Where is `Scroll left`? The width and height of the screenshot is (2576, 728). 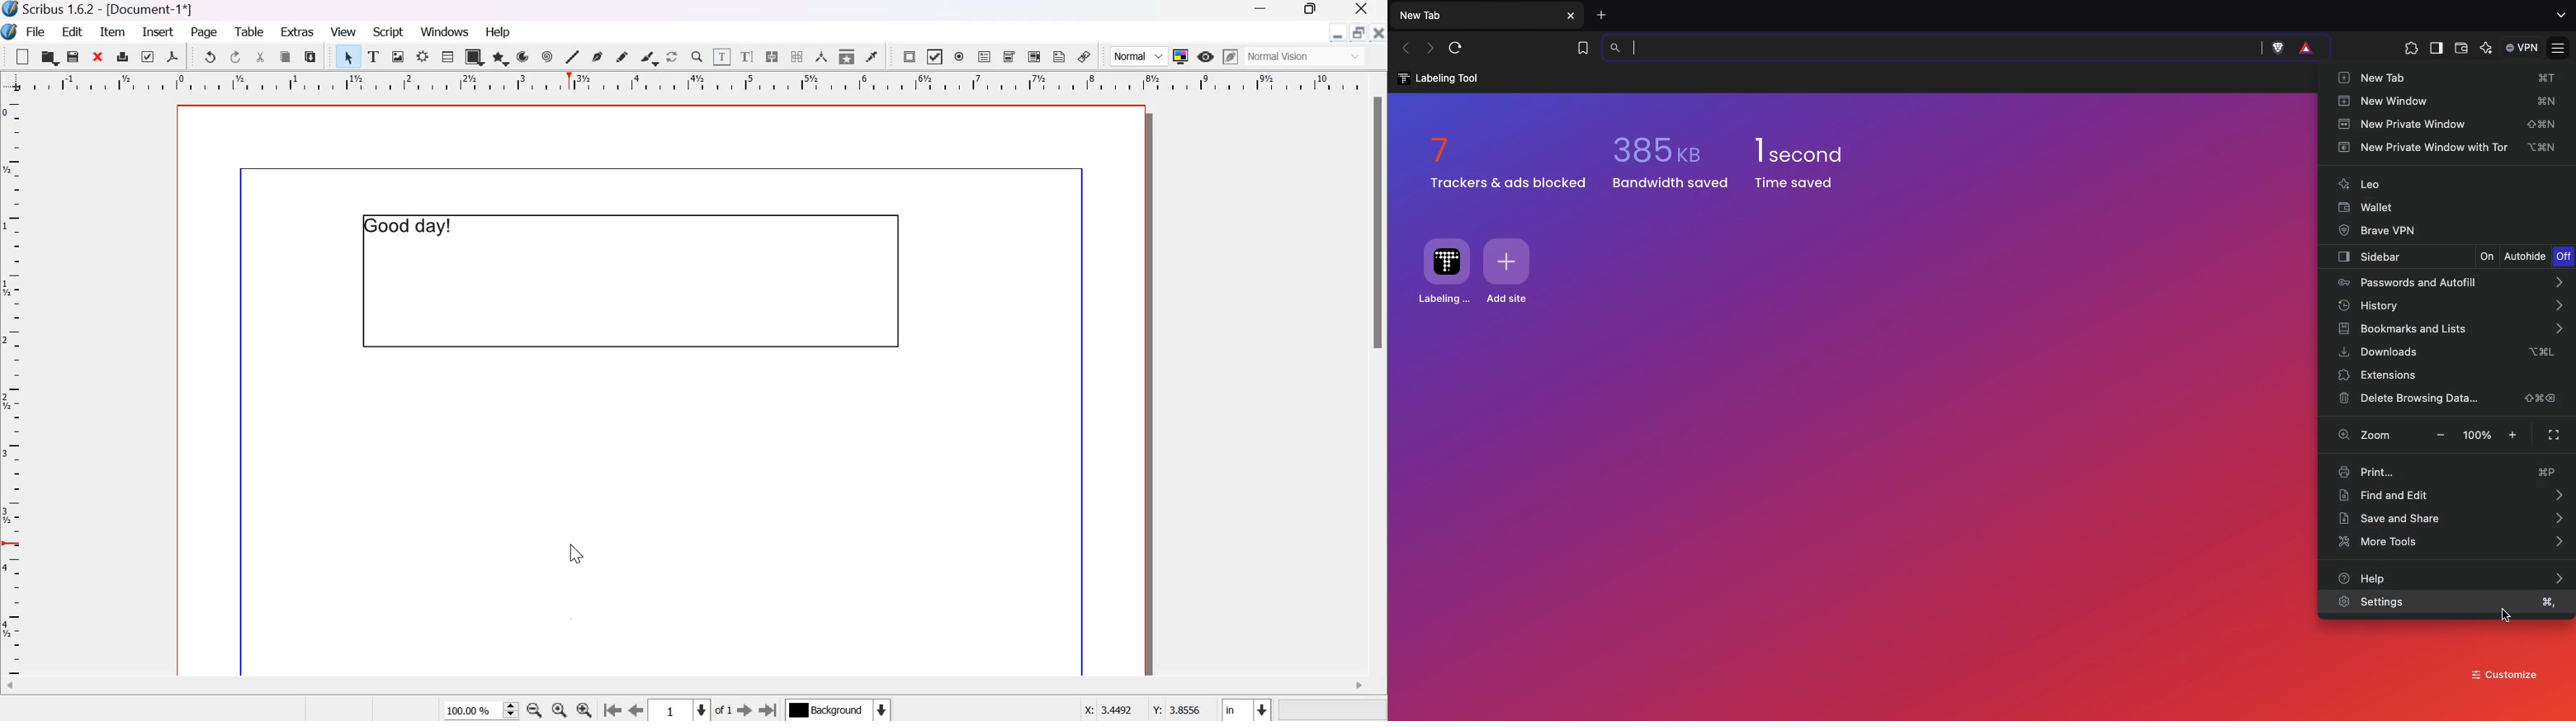 Scroll left is located at coordinates (22, 688).